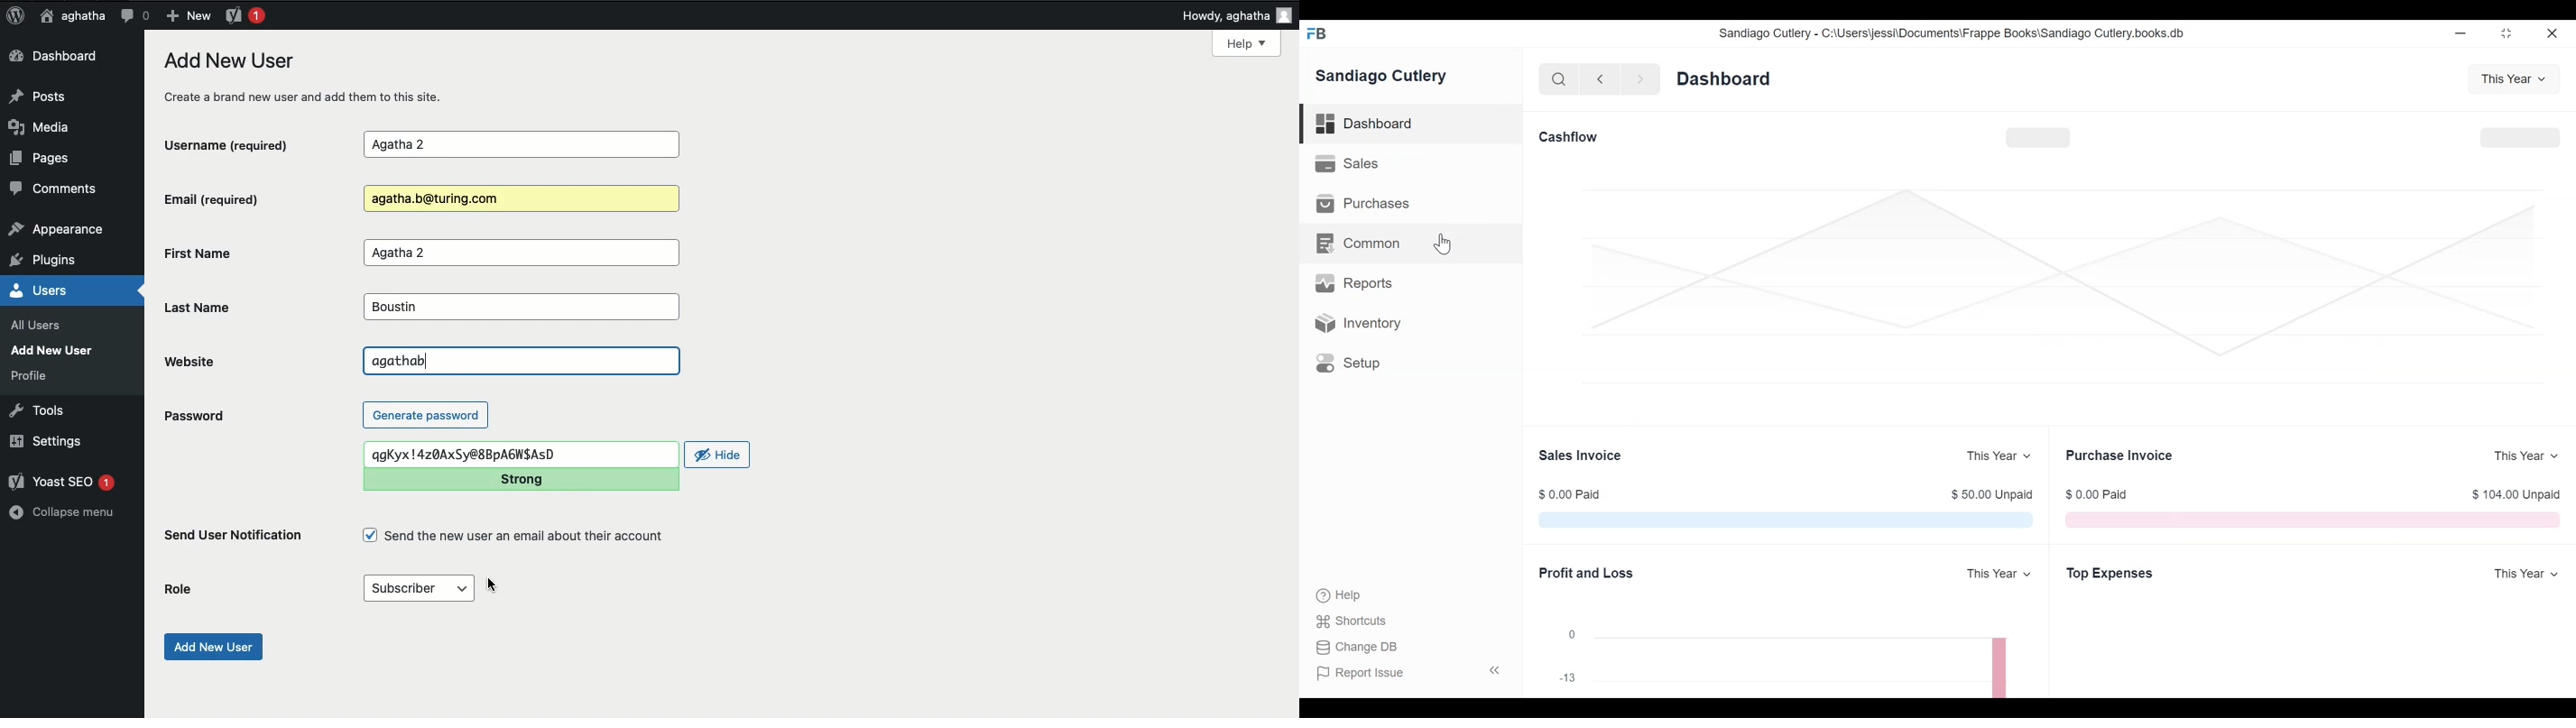 This screenshot has width=2576, height=728. What do you see at coordinates (2525, 575) in the screenshot?
I see `This Year` at bounding box center [2525, 575].